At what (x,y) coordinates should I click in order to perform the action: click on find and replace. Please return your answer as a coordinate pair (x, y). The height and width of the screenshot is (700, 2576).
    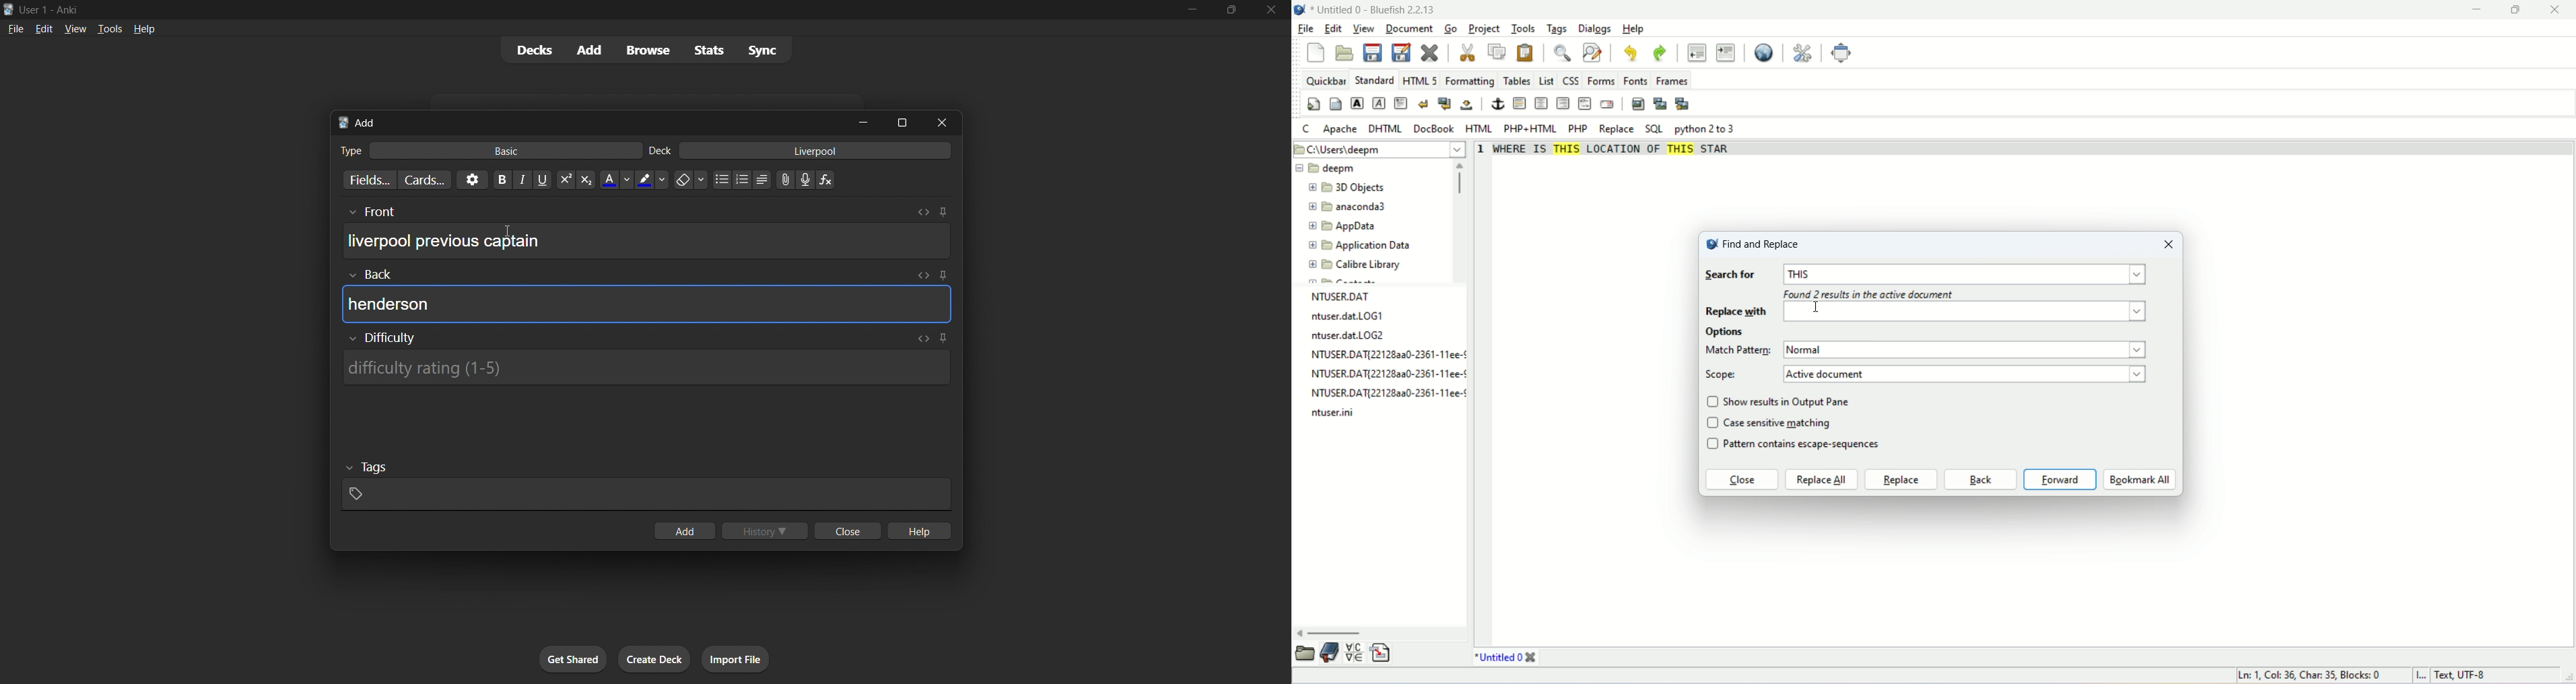
    Looking at the image, I should click on (1763, 244).